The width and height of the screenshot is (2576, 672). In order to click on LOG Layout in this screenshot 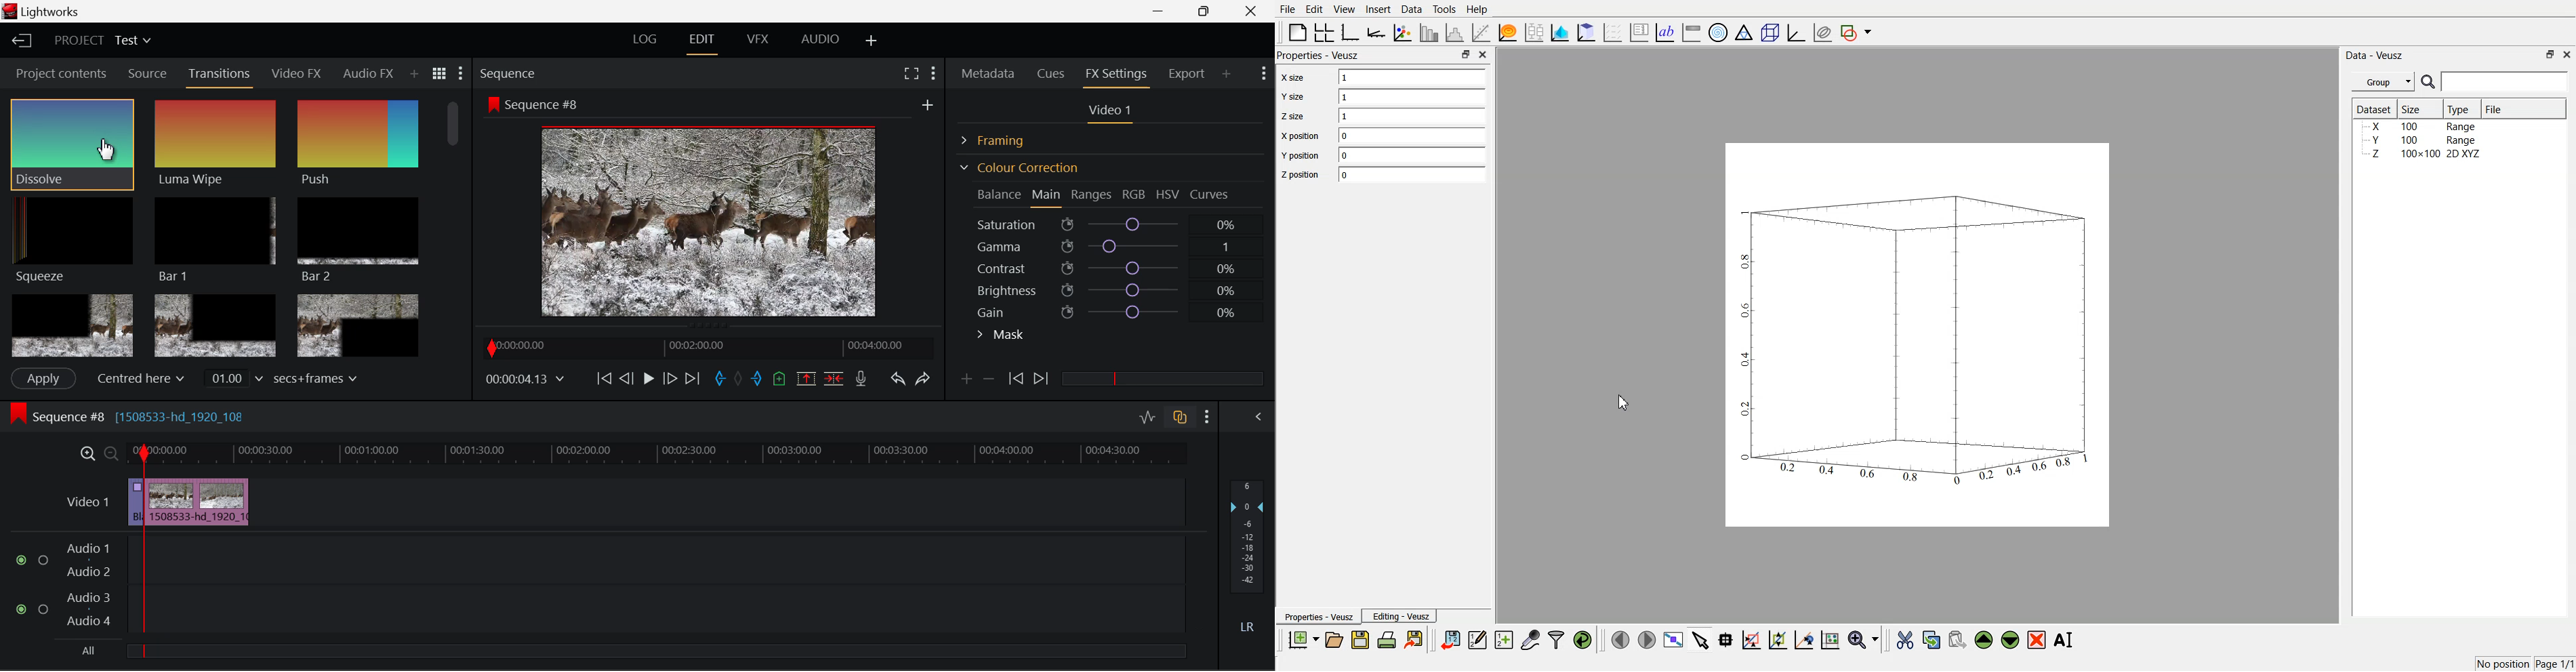, I will do `click(644, 39)`.